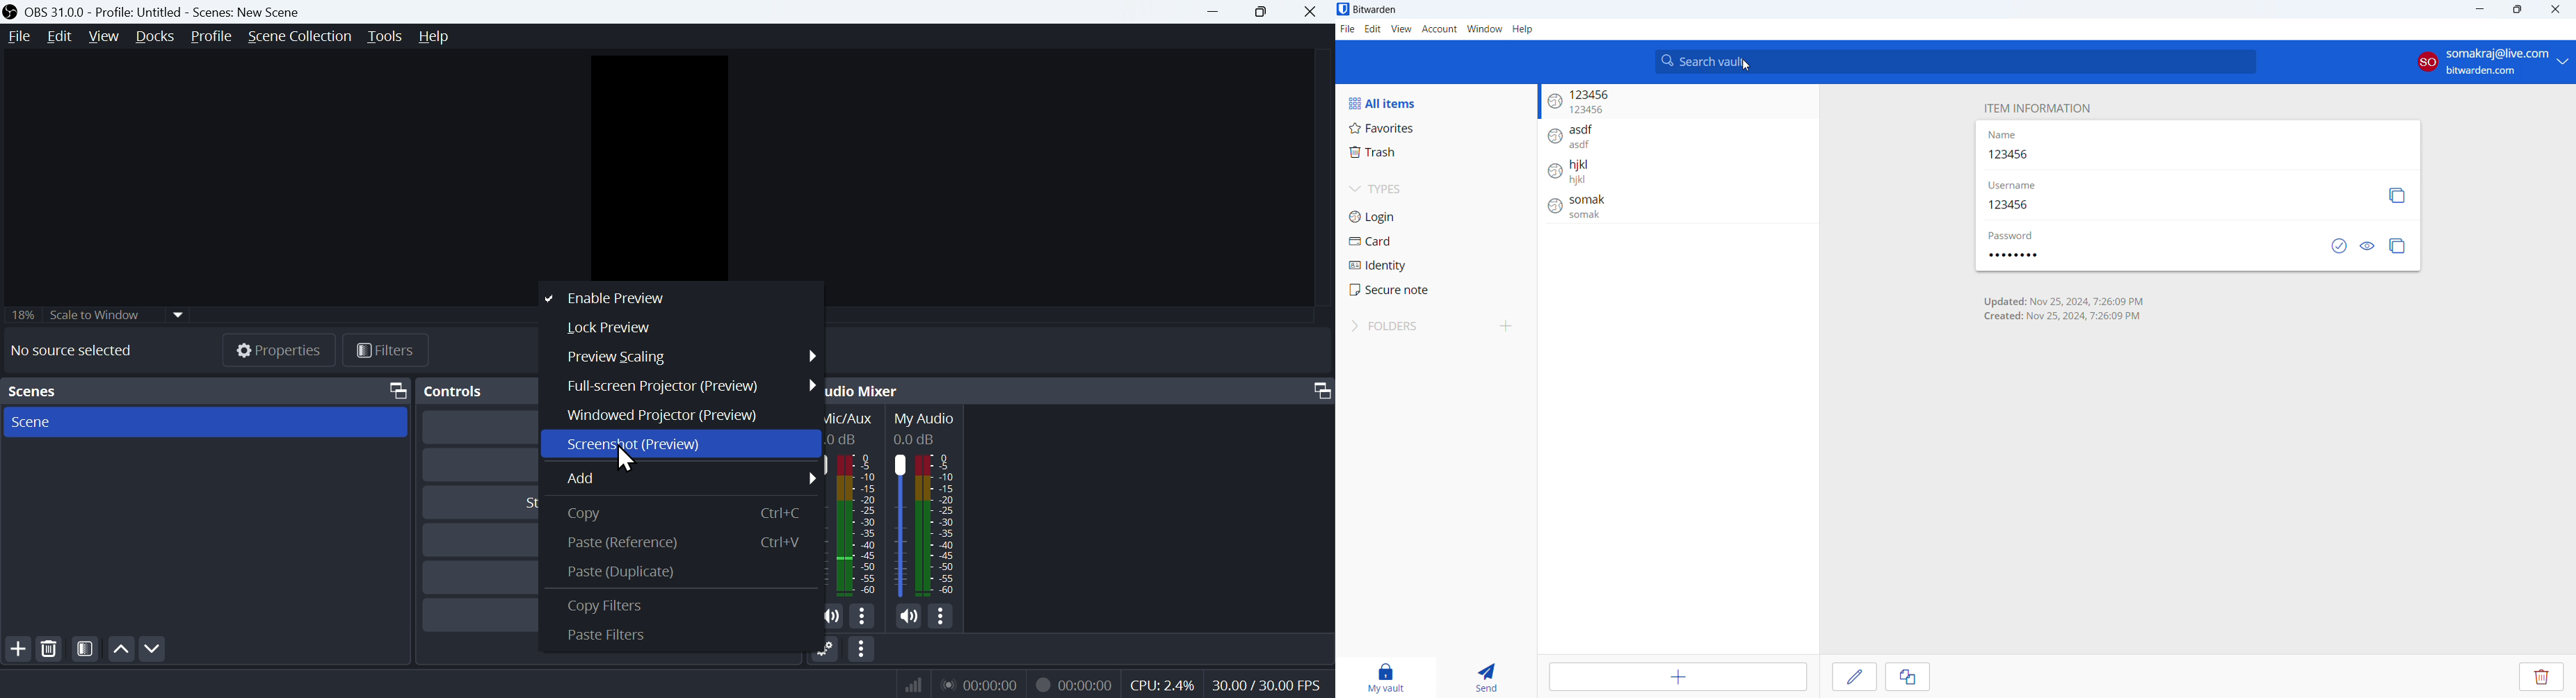 The height and width of the screenshot is (700, 2576). Describe the element at coordinates (1675, 136) in the screenshot. I see `login entry: asdf` at that location.